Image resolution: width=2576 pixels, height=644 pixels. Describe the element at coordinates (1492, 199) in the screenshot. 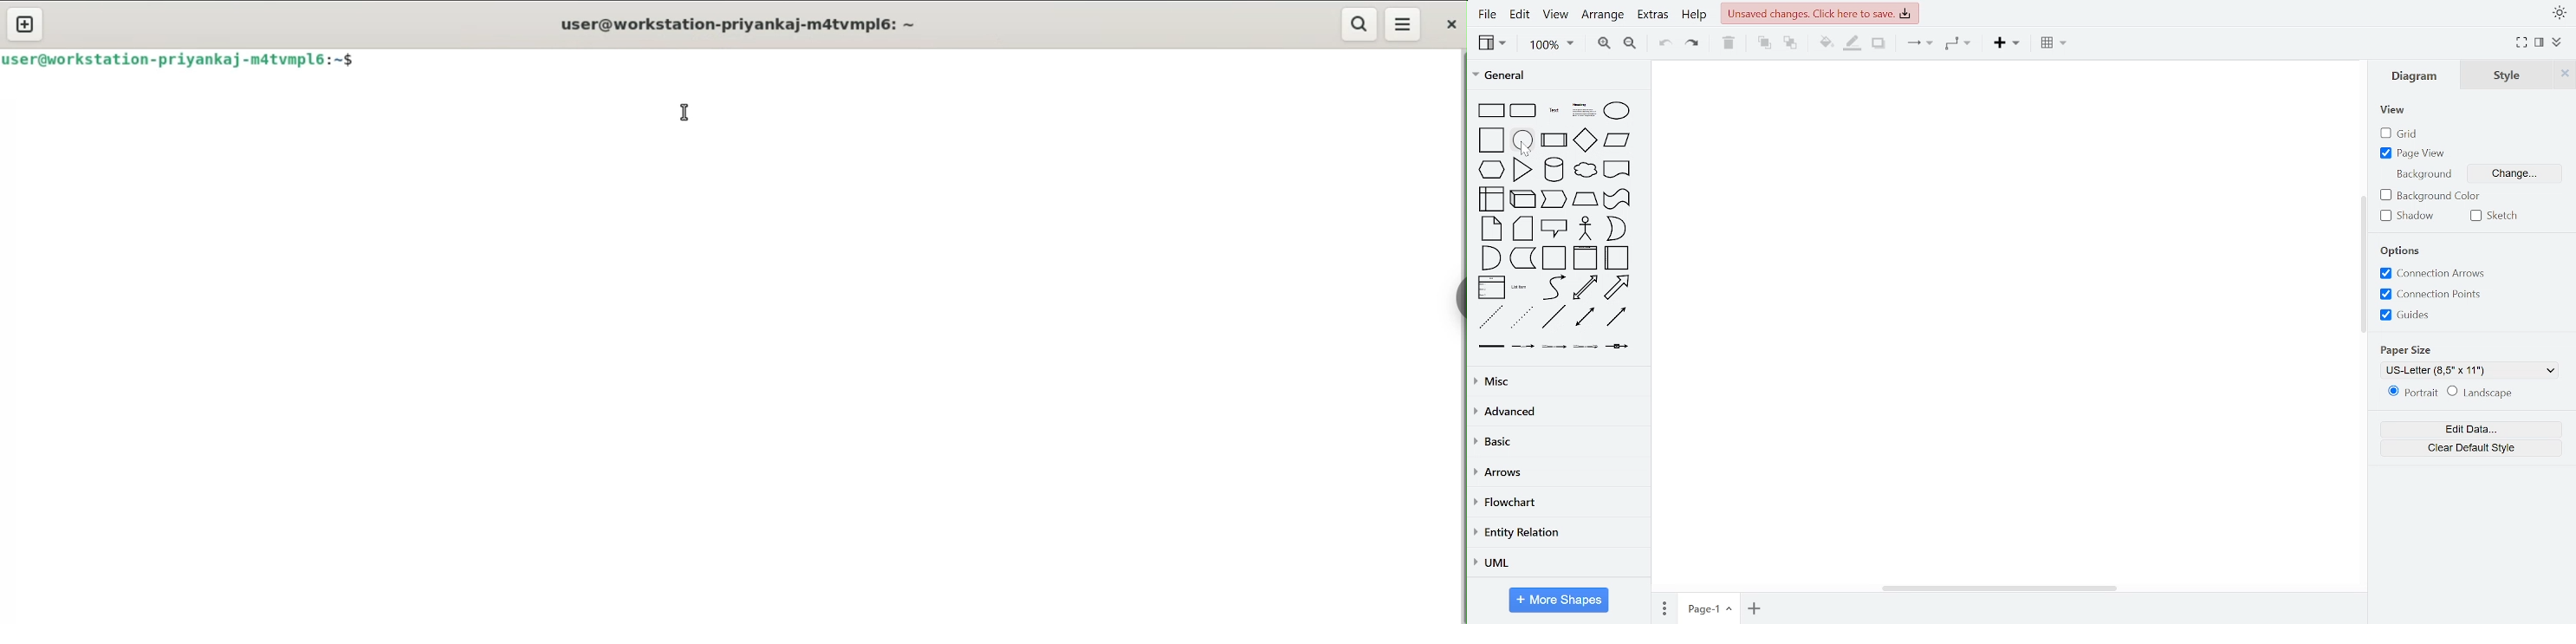

I see `internal storage` at that location.